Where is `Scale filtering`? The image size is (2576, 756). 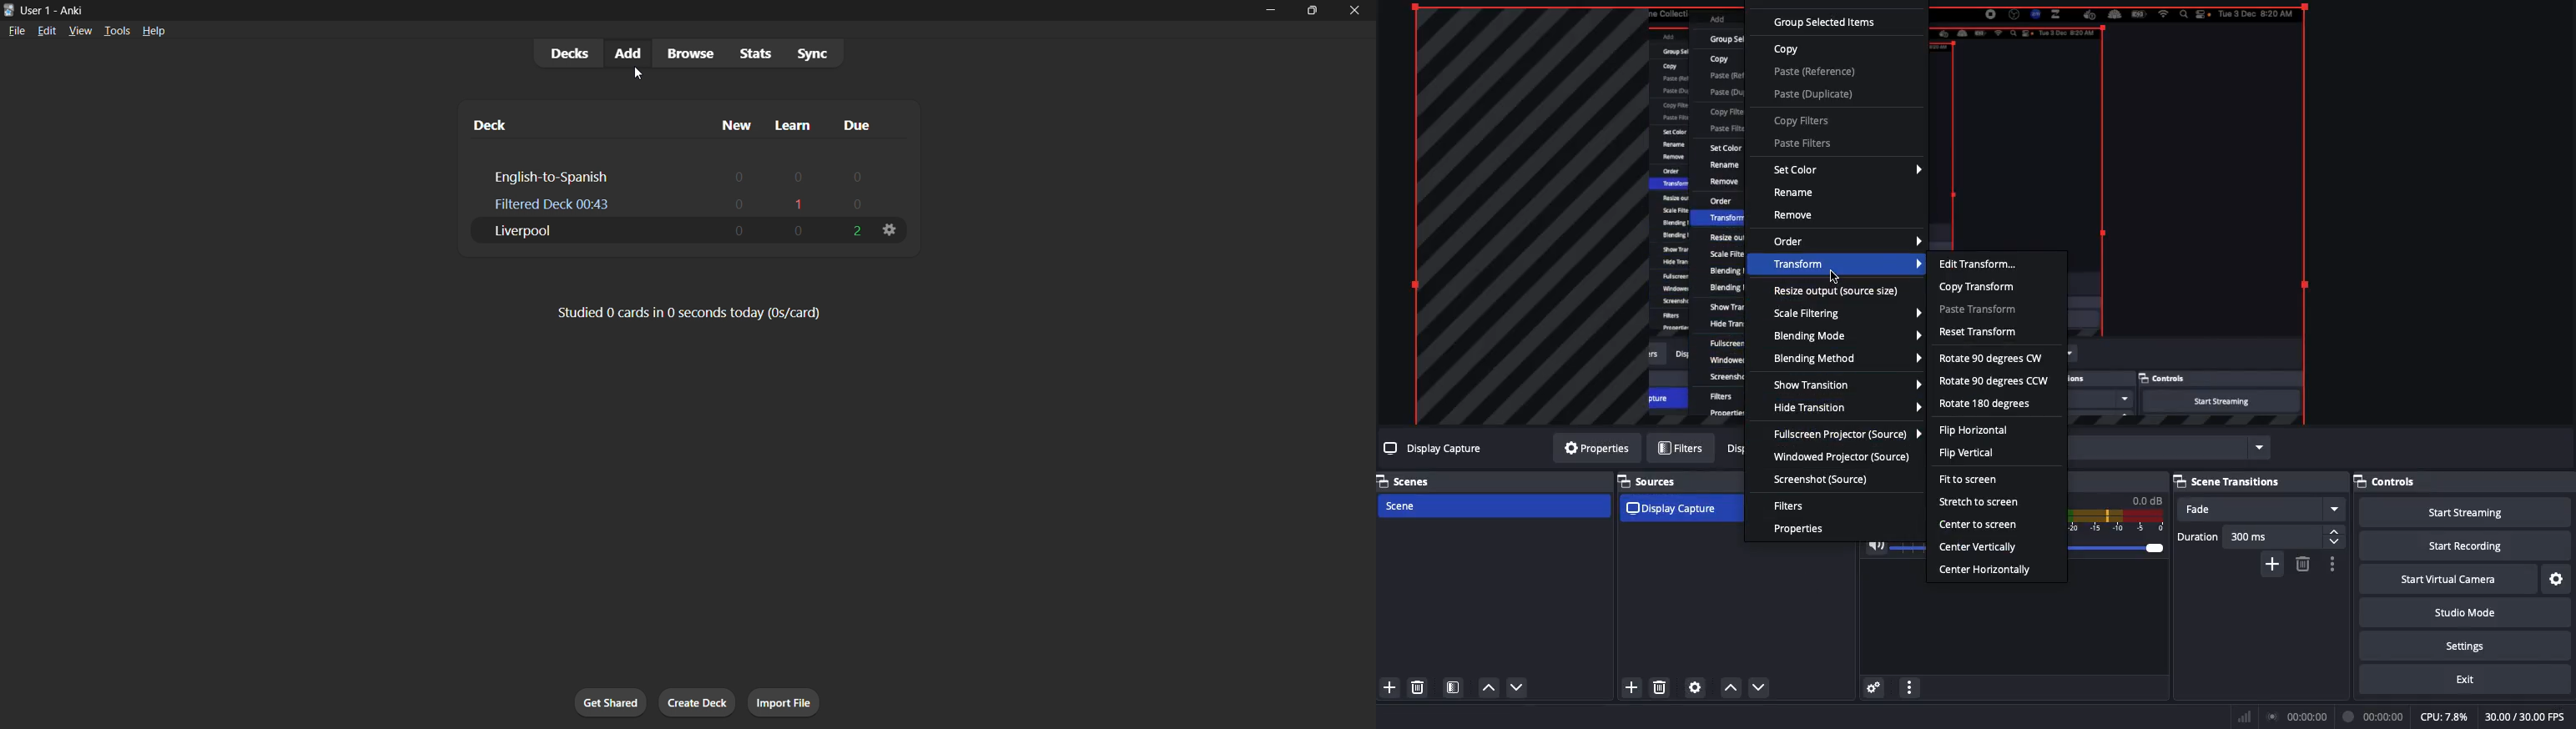
Scale filtering is located at coordinates (1848, 315).